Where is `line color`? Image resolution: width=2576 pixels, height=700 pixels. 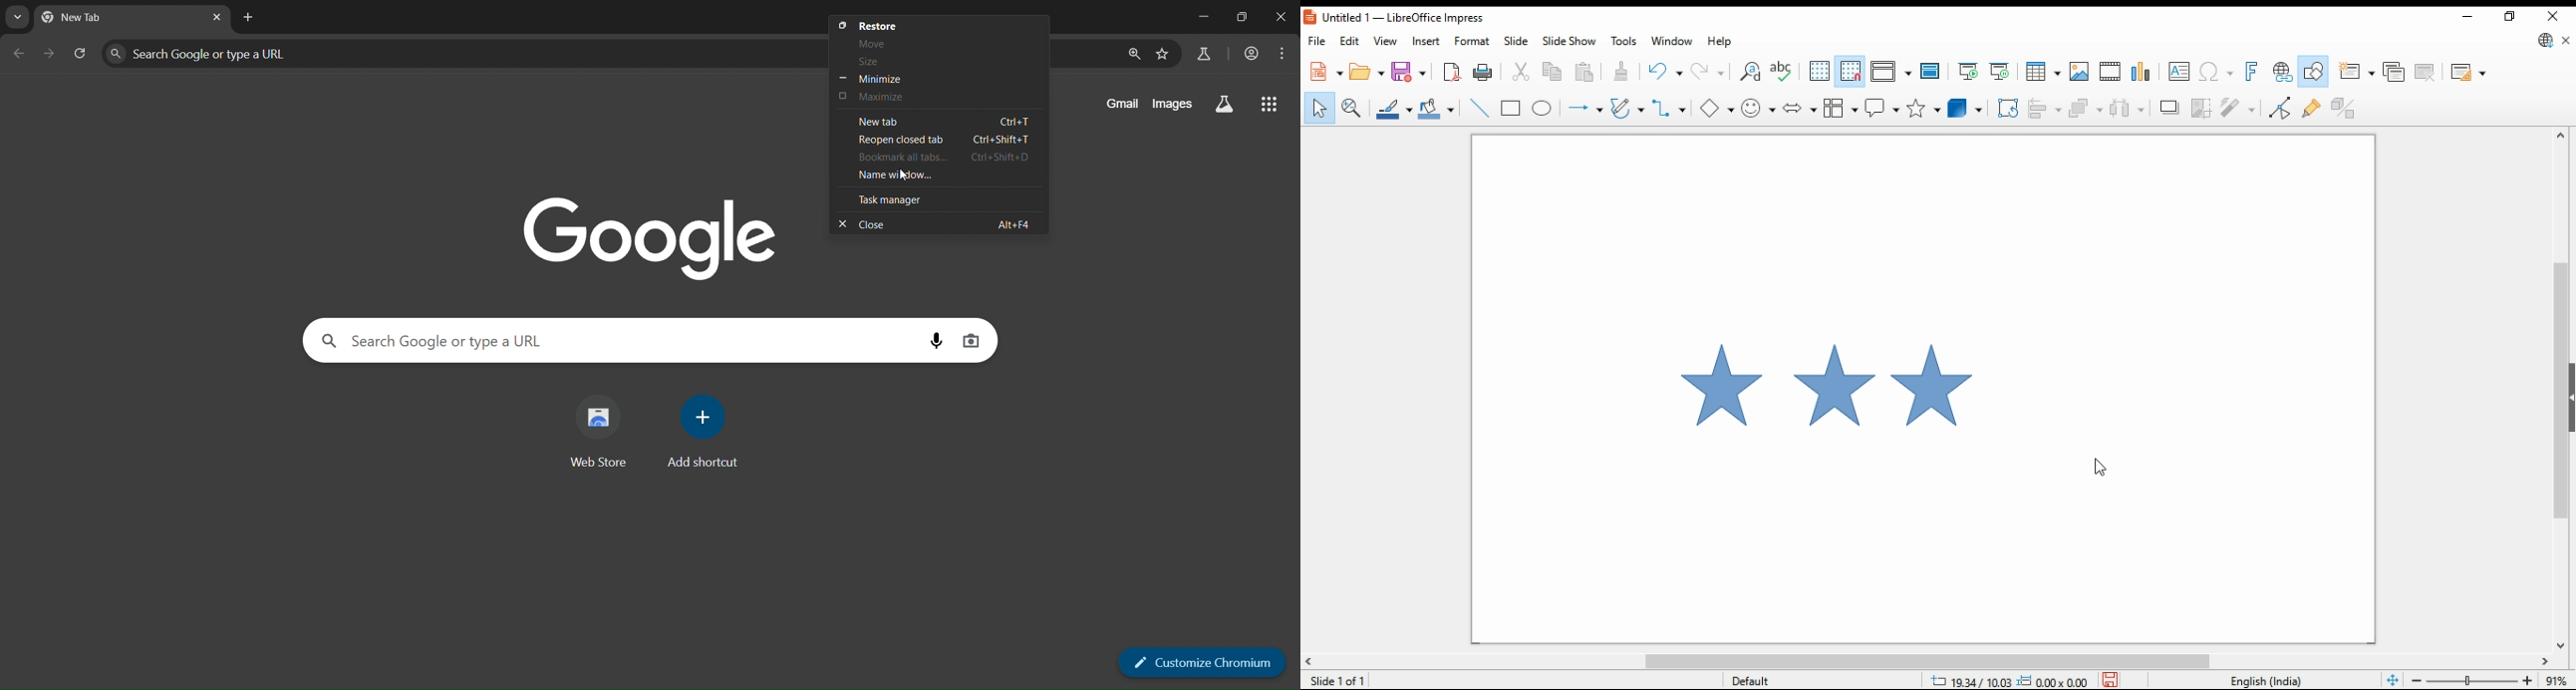
line color is located at coordinates (1393, 109).